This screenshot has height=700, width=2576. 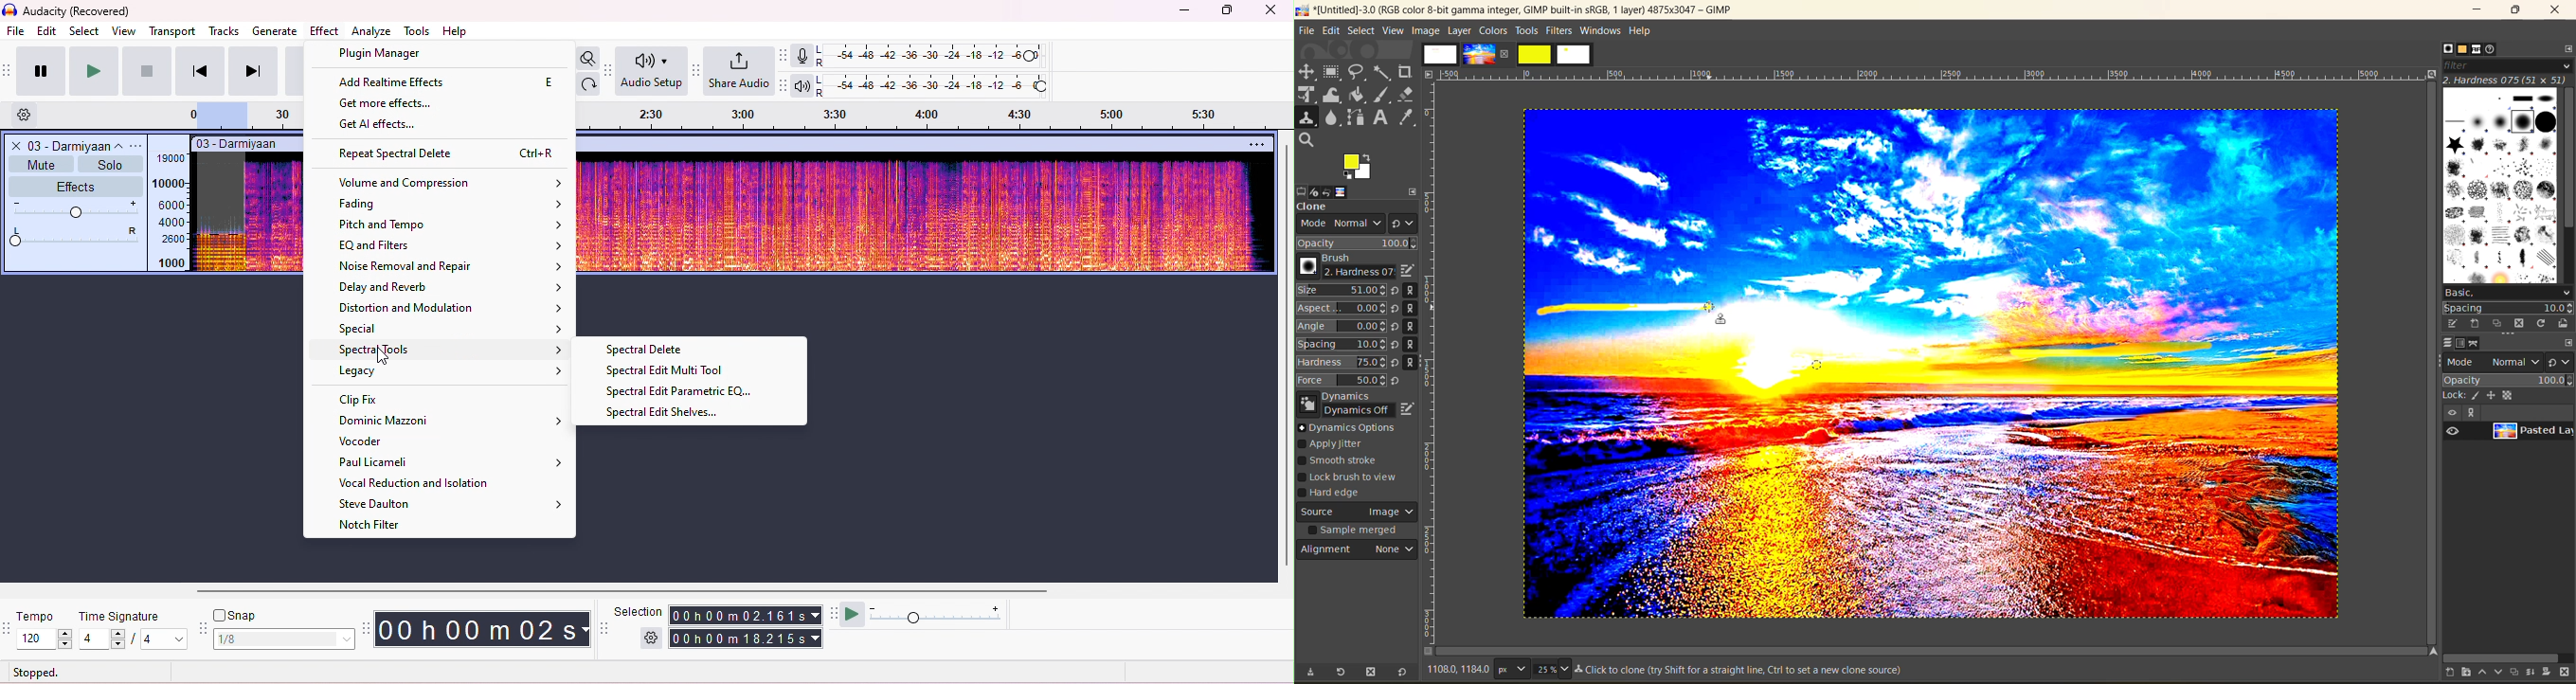 What do you see at coordinates (784, 55) in the screenshot?
I see `record meter toolbar` at bounding box center [784, 55].